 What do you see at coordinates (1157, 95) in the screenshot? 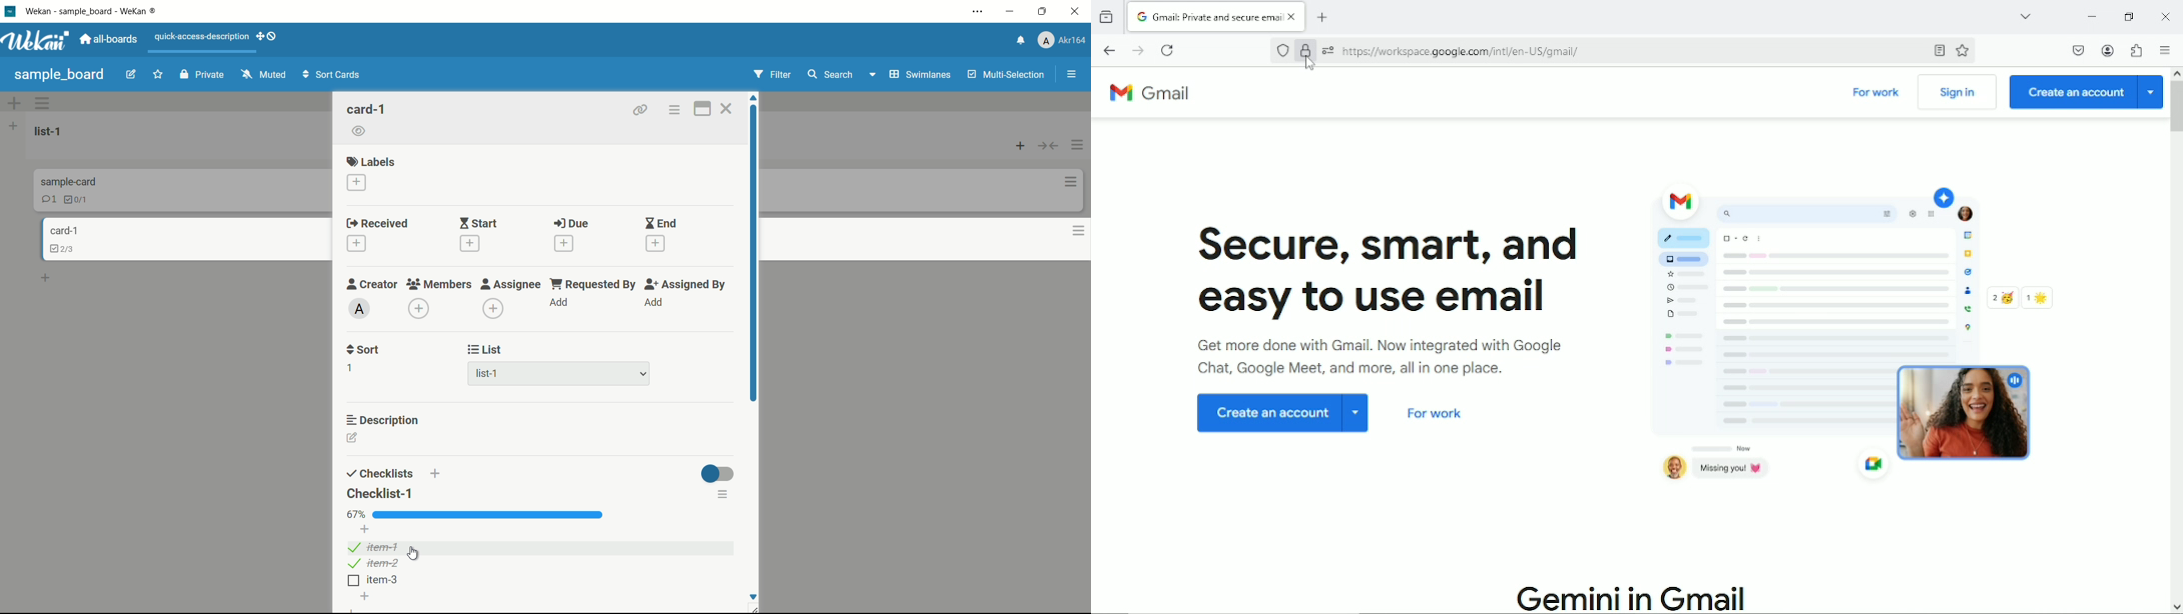
I see `Gmail` at bounding box center [1157, 95].